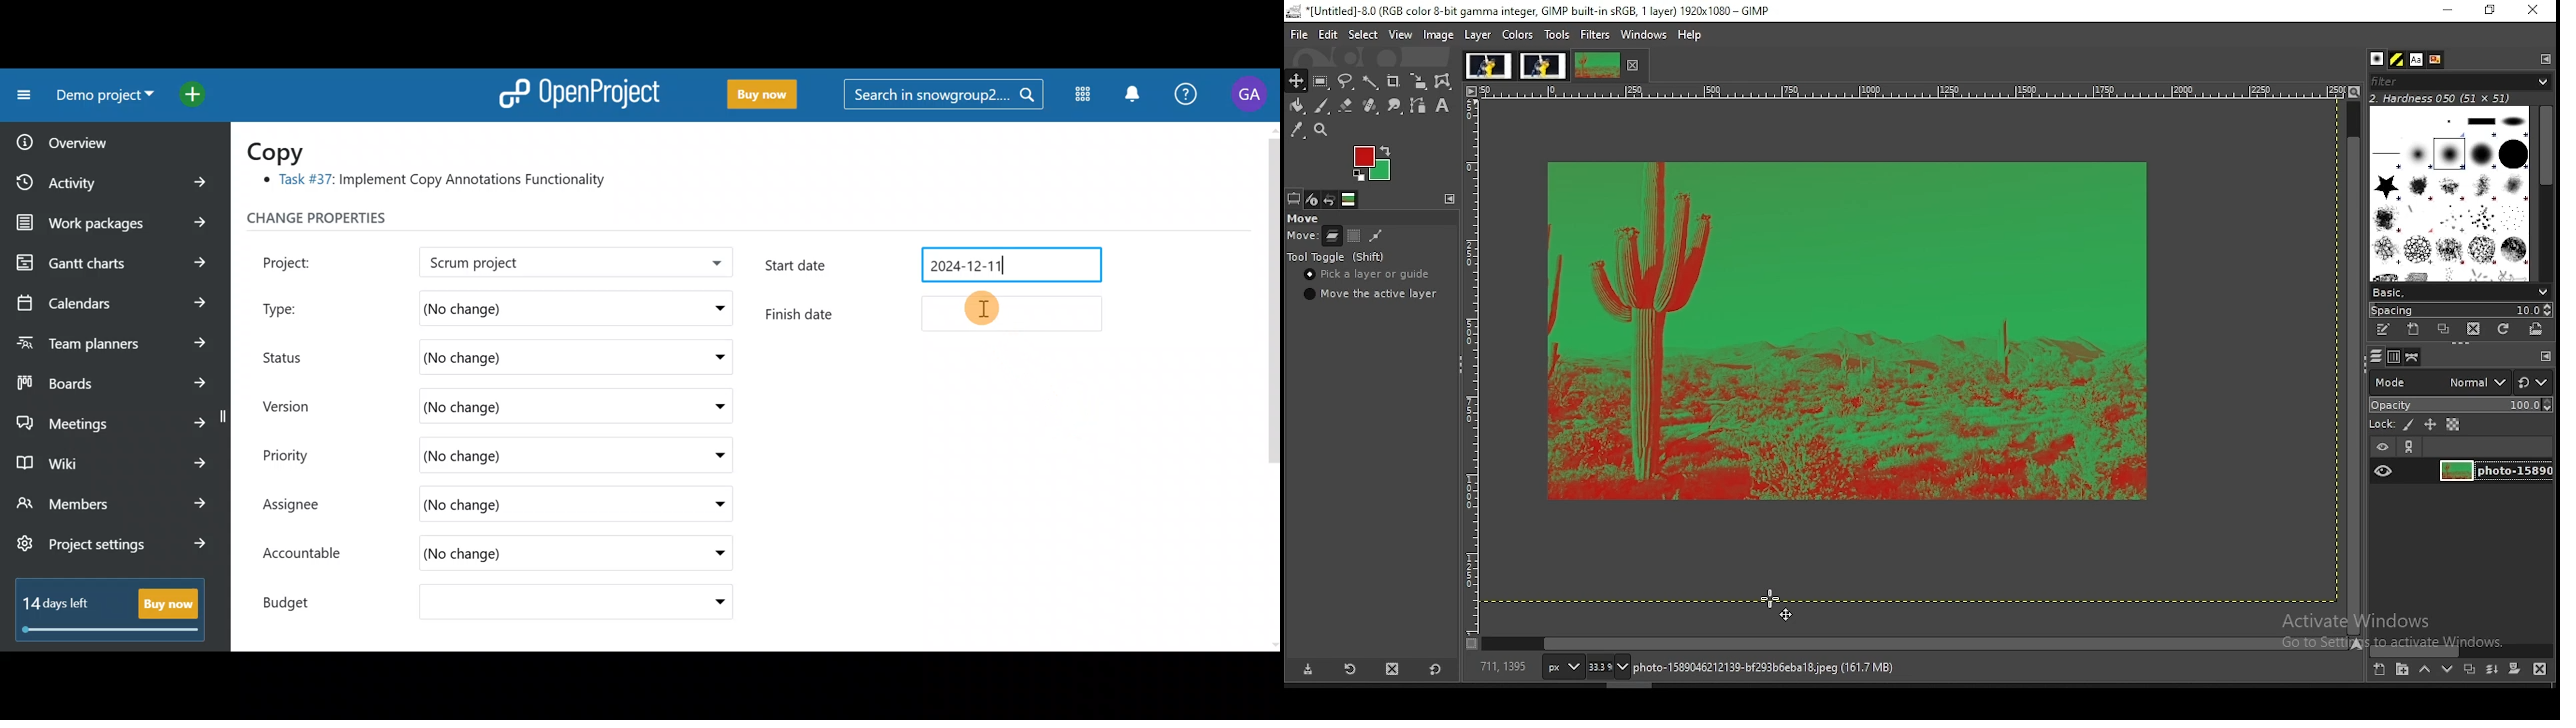  What do you see at coordinates (1294, 198) in the screenshot?
I see `tool selection` at bounding box center [1294, 198].